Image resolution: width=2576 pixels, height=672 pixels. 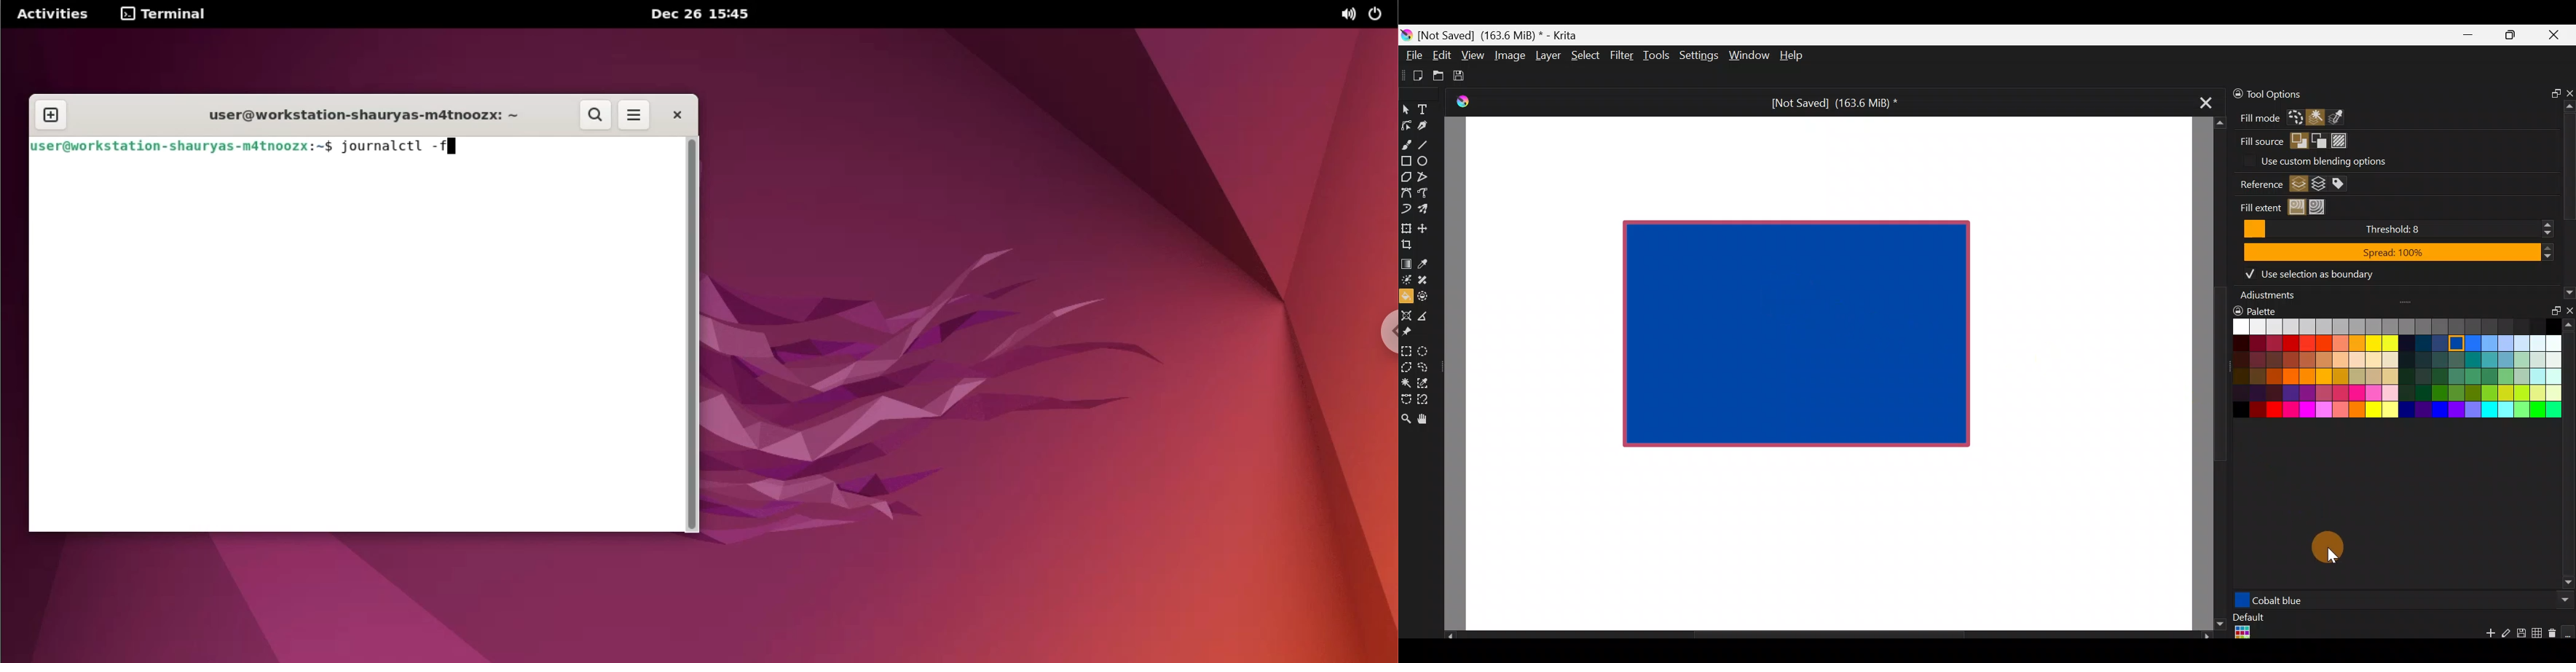 I want to click on Tools, so click(x=1654, y=57).